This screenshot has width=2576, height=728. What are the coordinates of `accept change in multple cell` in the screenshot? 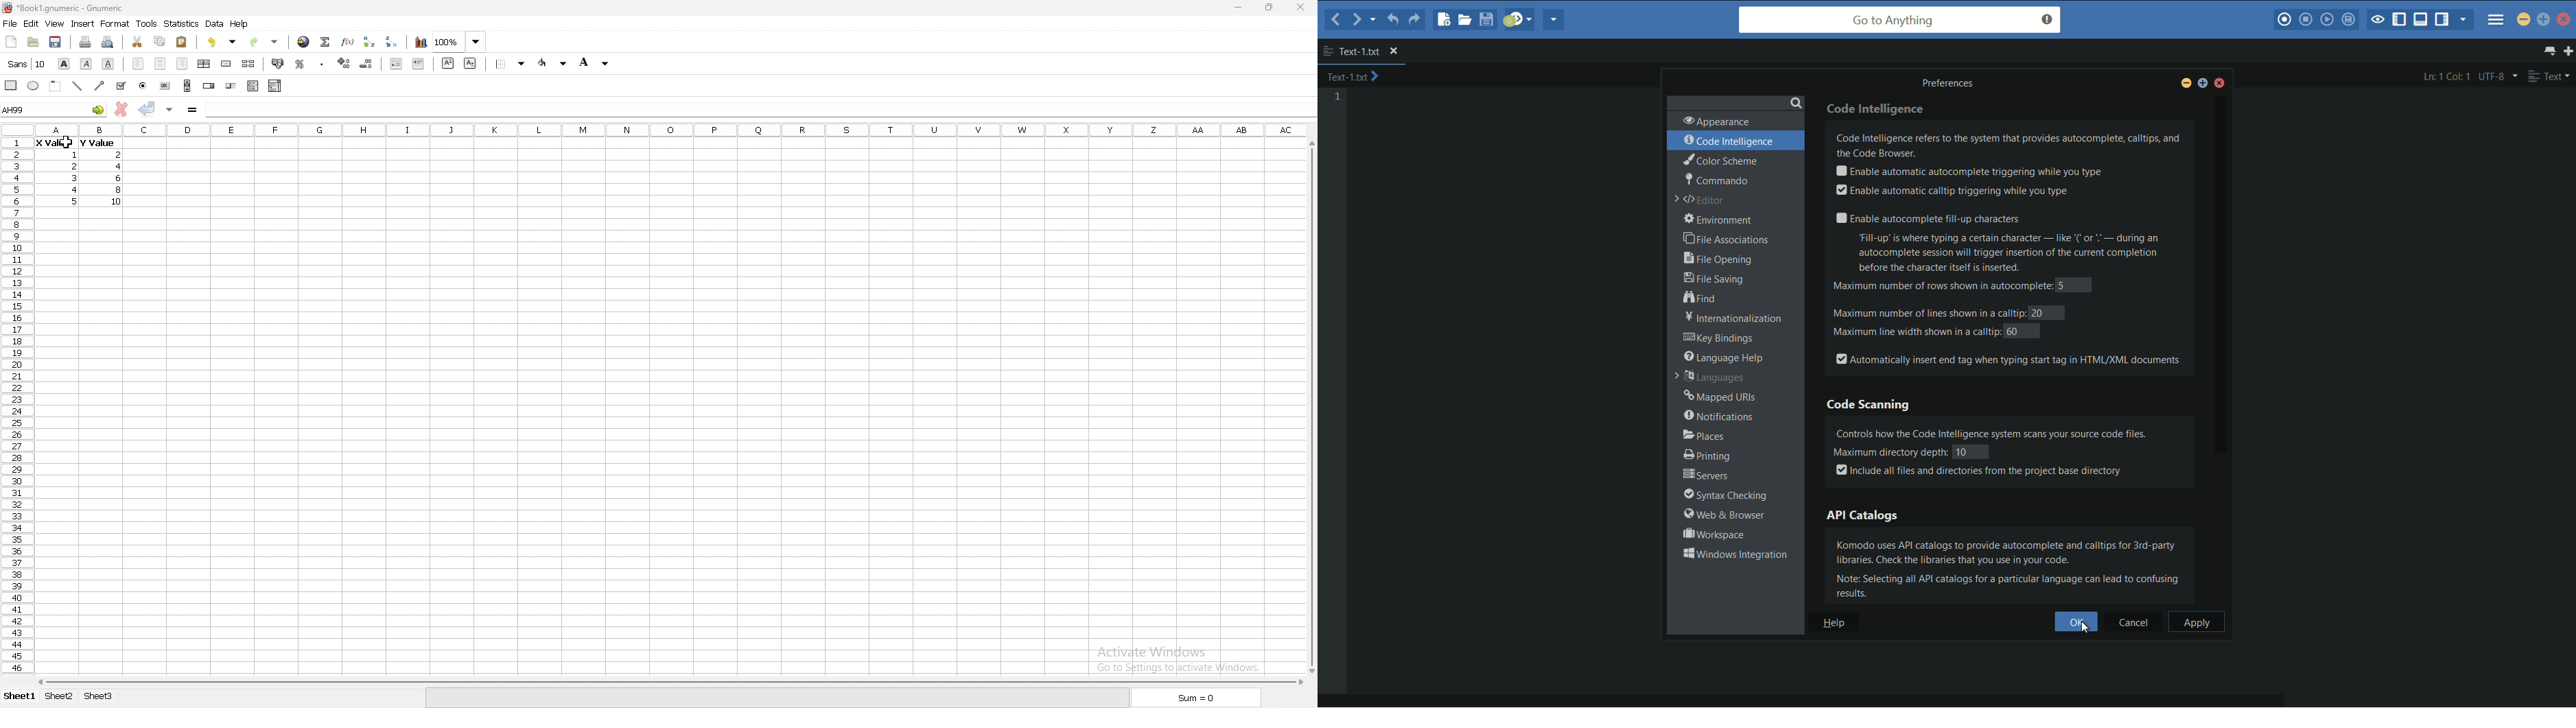 It's located at (171, 108).